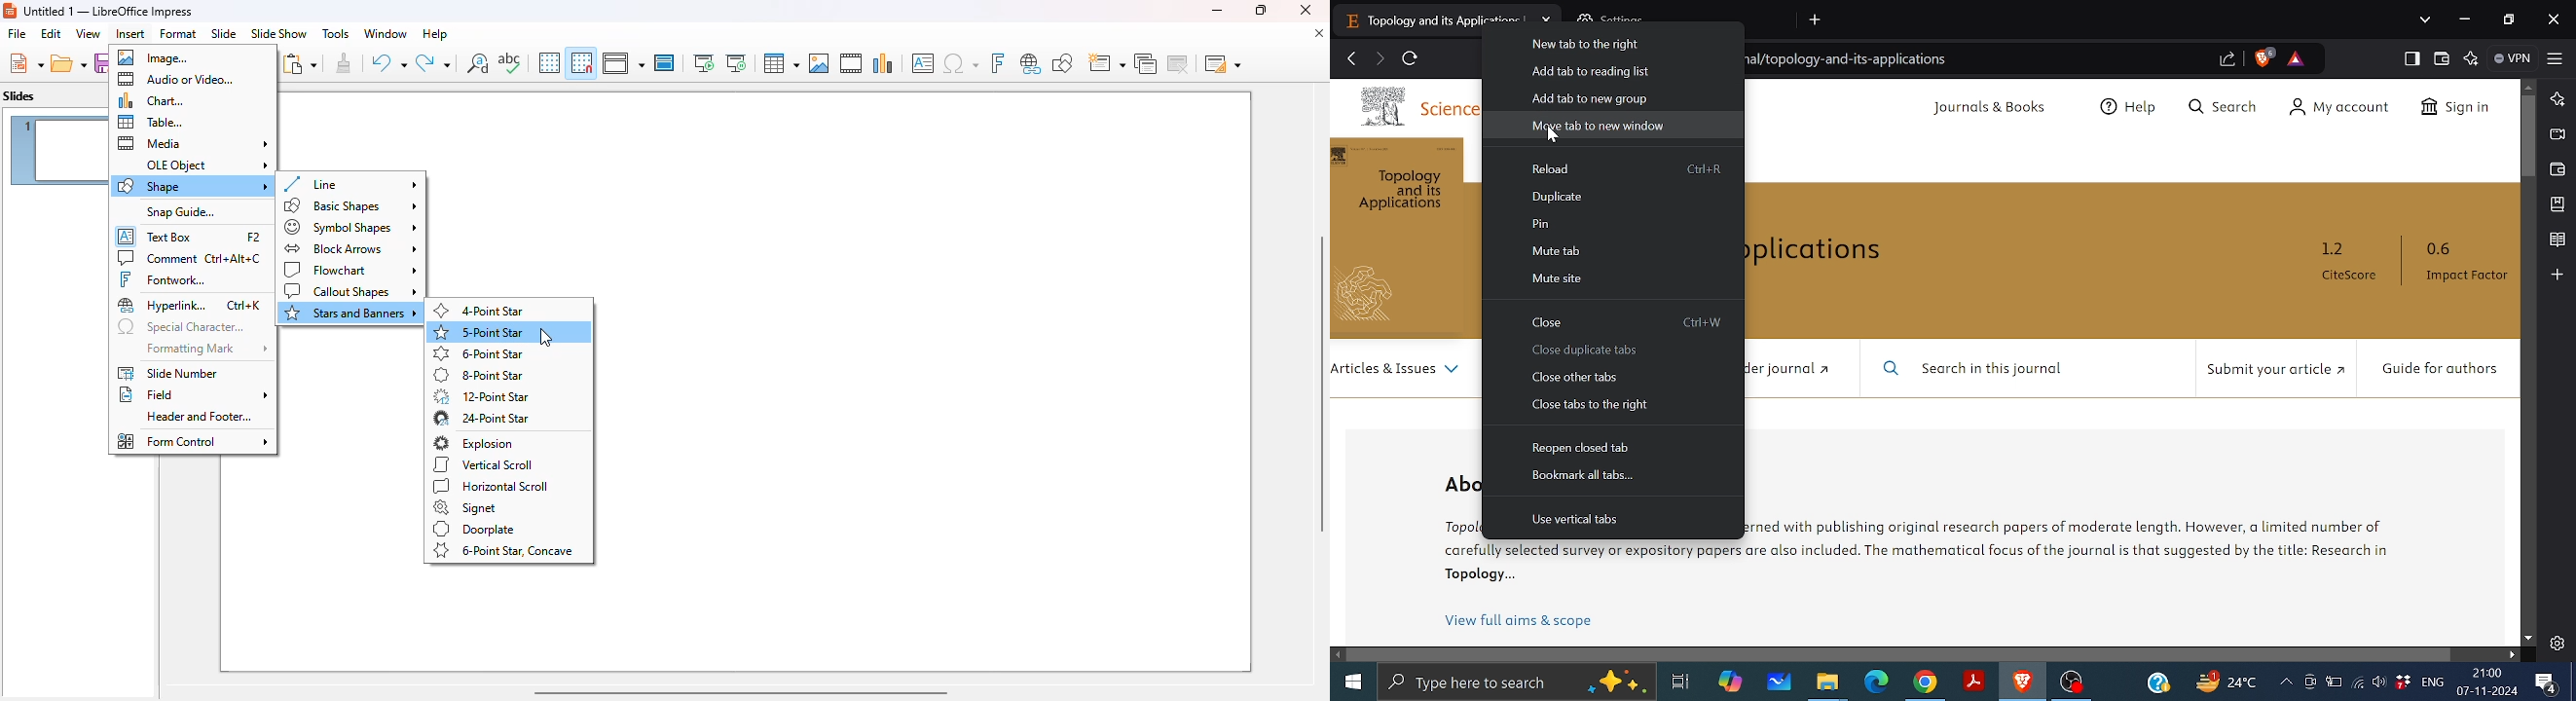  What do you see at coordinates (206, 166) in the screenshot?
I see `OLE object` at bounding box center [206, 166].